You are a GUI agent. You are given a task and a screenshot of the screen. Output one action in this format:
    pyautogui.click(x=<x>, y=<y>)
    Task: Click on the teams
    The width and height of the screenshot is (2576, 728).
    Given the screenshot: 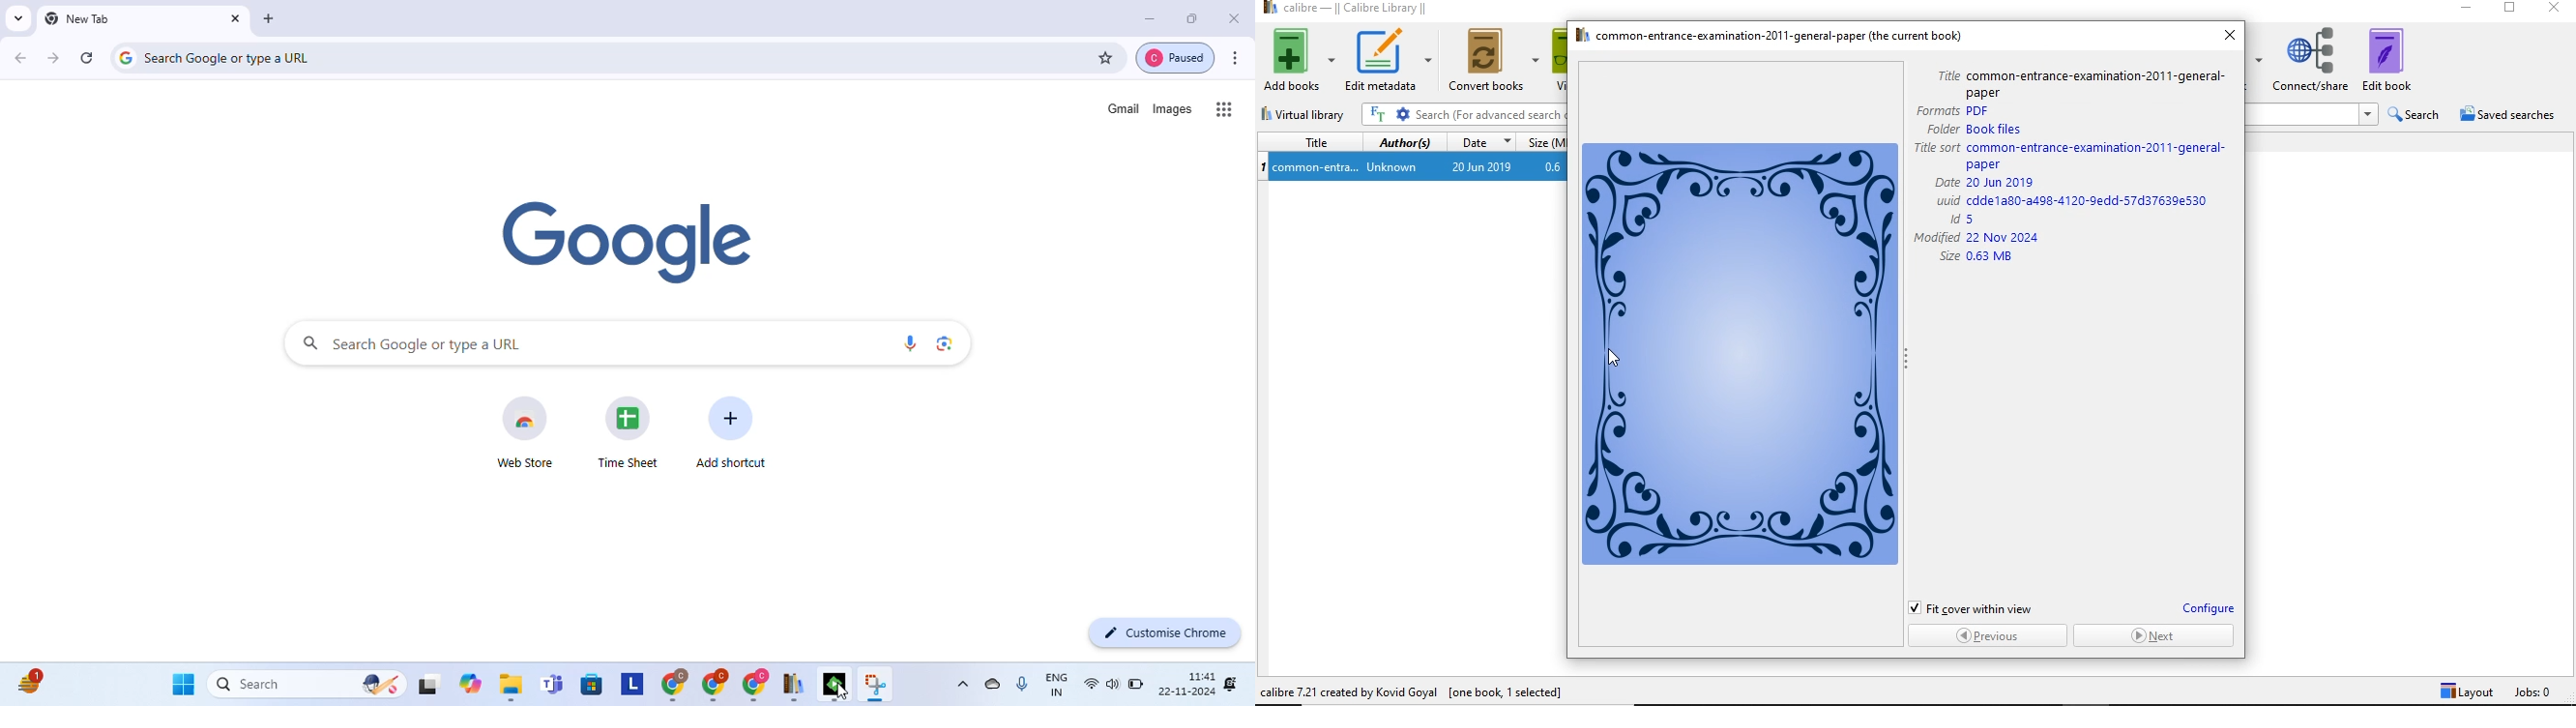 What is the action you would take?
    pyautogui.click(x=553, y=685)
    